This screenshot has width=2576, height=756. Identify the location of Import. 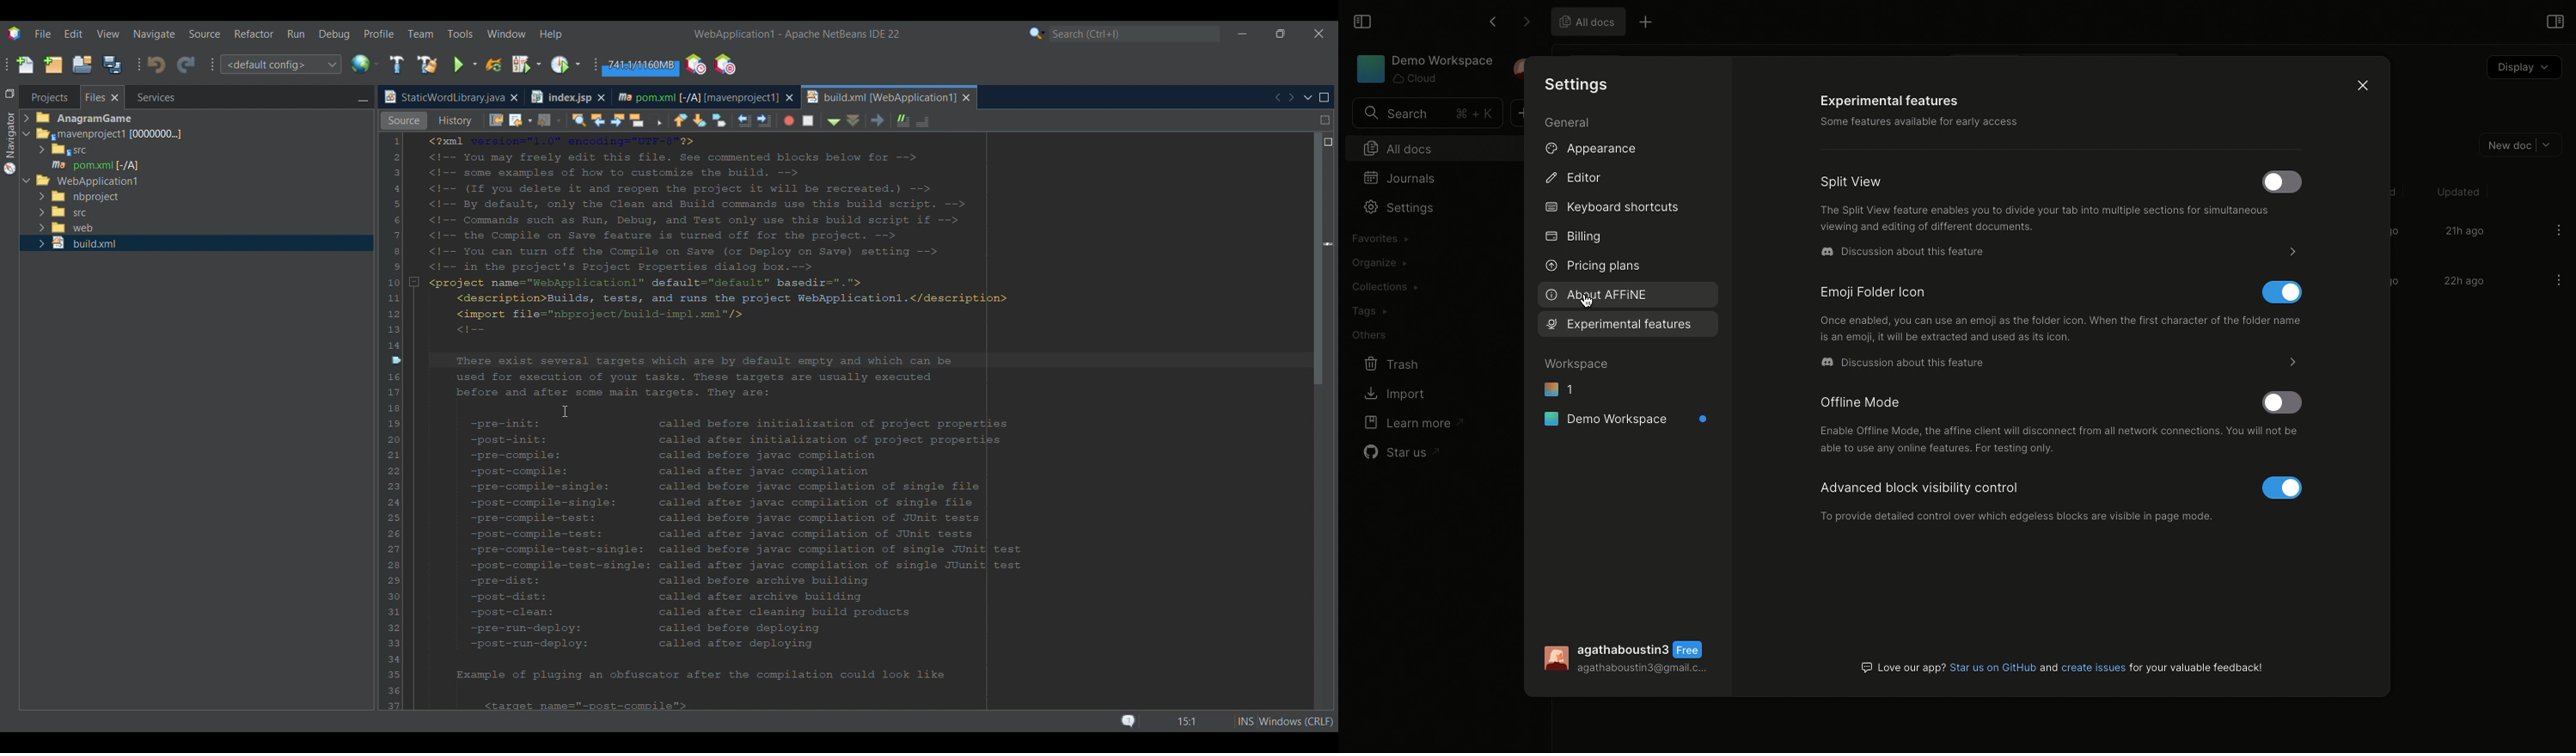
(1392, 395).